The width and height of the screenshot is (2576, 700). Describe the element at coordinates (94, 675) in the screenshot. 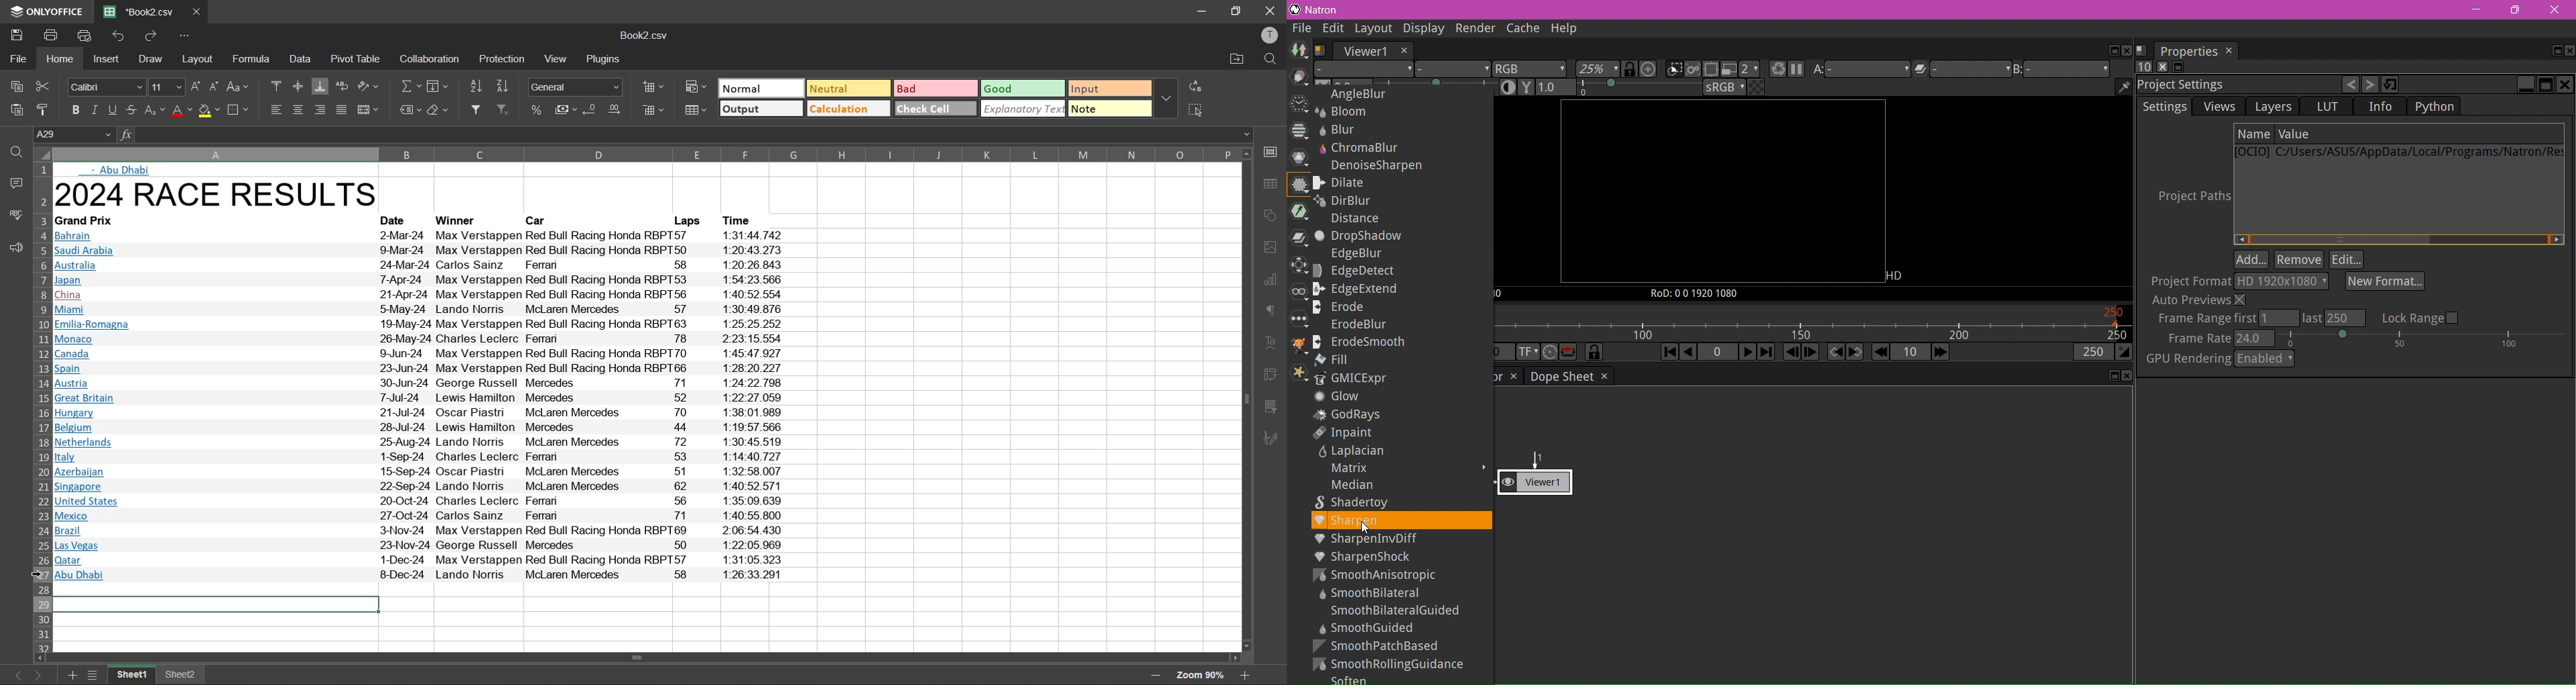

I see `list of sheets` at that location.